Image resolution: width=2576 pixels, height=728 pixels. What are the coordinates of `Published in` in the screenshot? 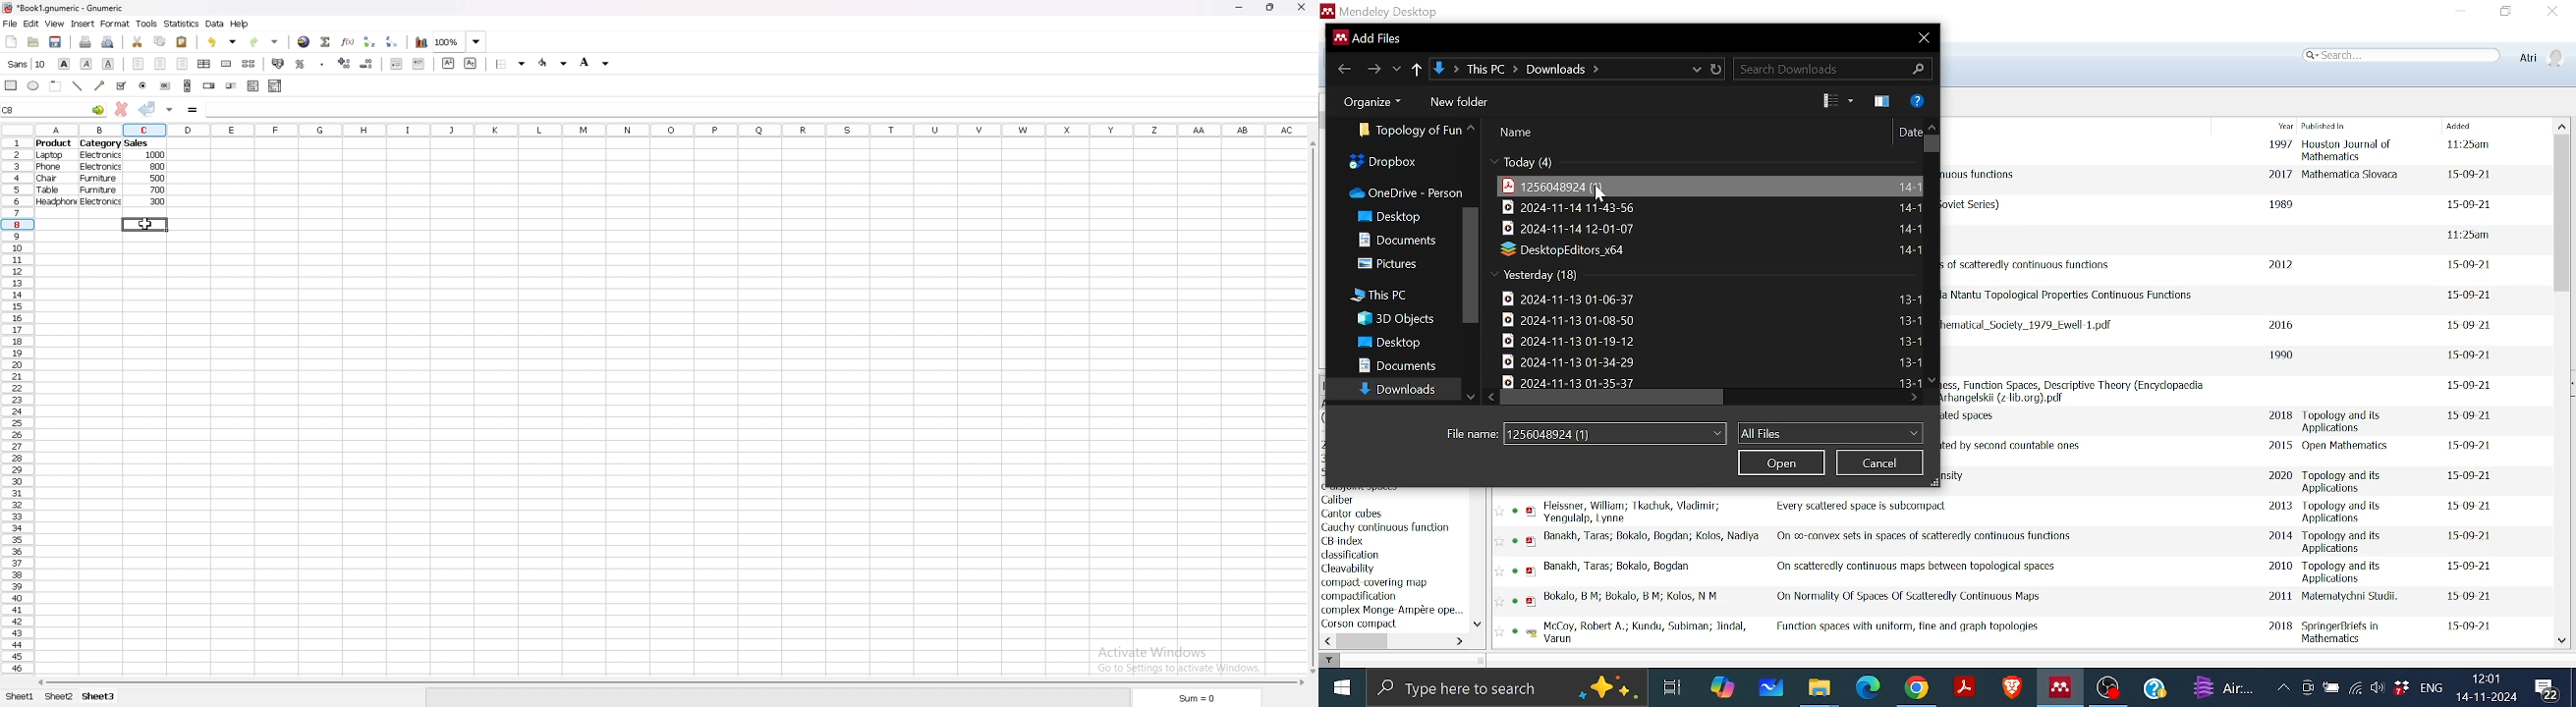 It's located at (2352, 597).